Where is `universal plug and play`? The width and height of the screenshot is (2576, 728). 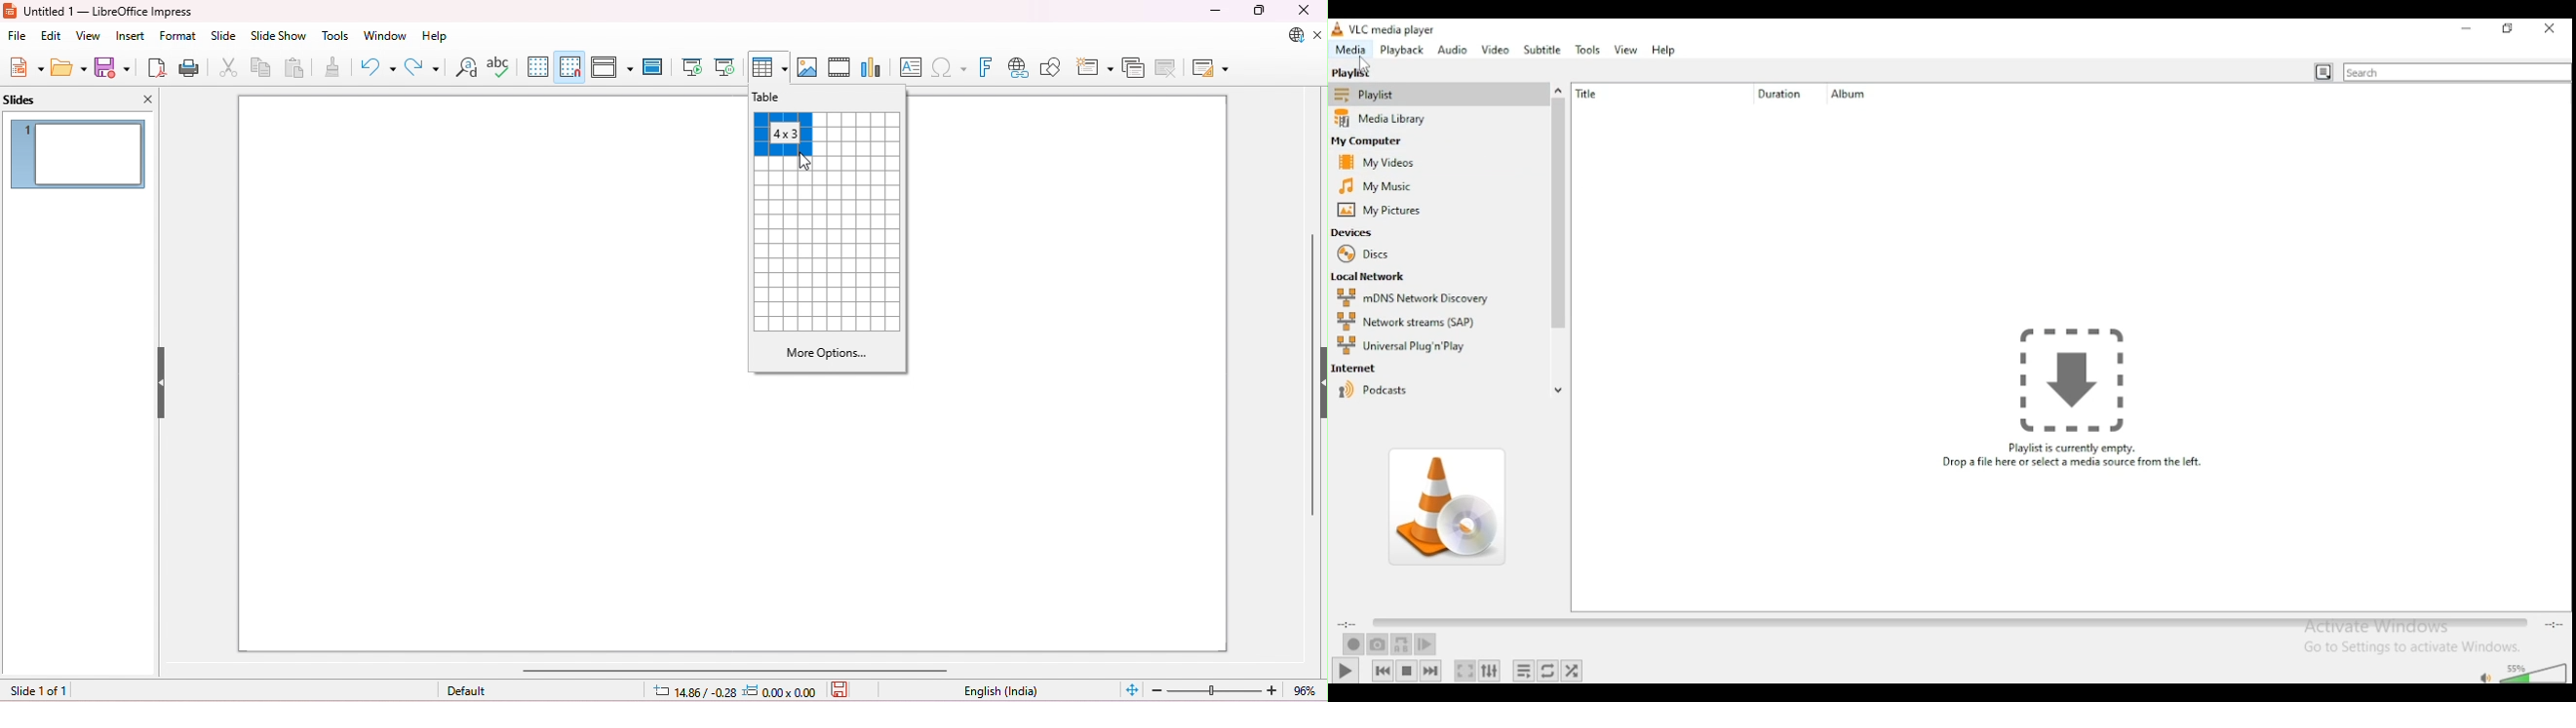
universal plug and play is located at coordinates (1404, 347).